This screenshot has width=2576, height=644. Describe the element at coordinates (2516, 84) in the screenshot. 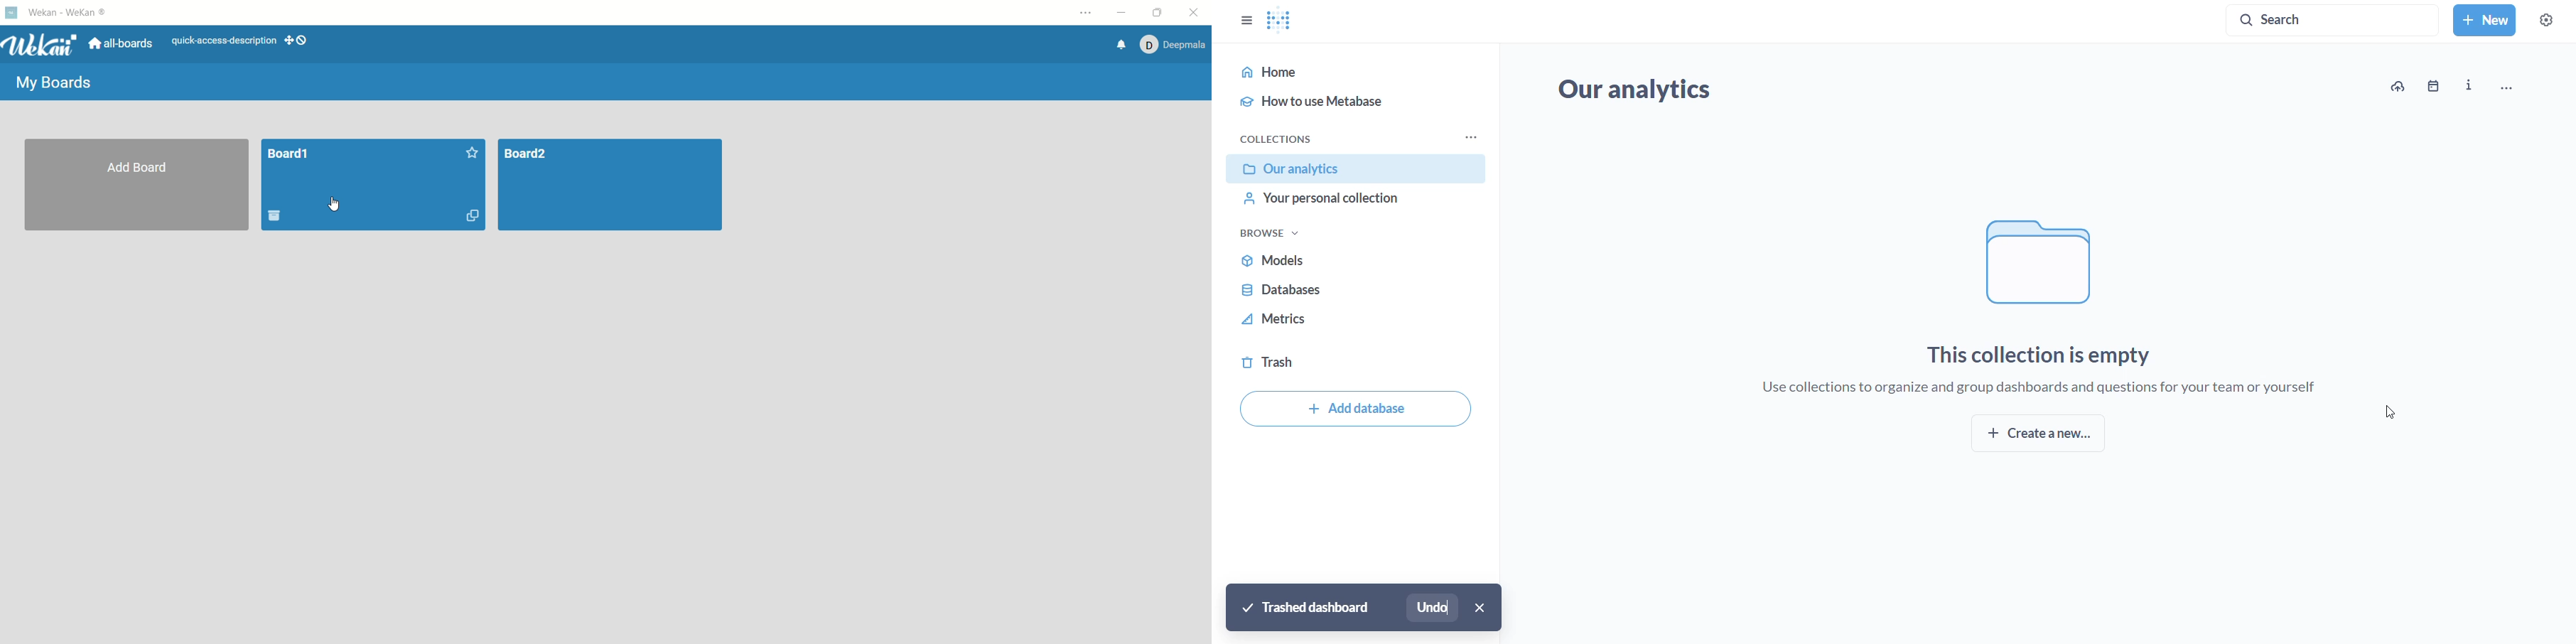

I see `more options` at that location.